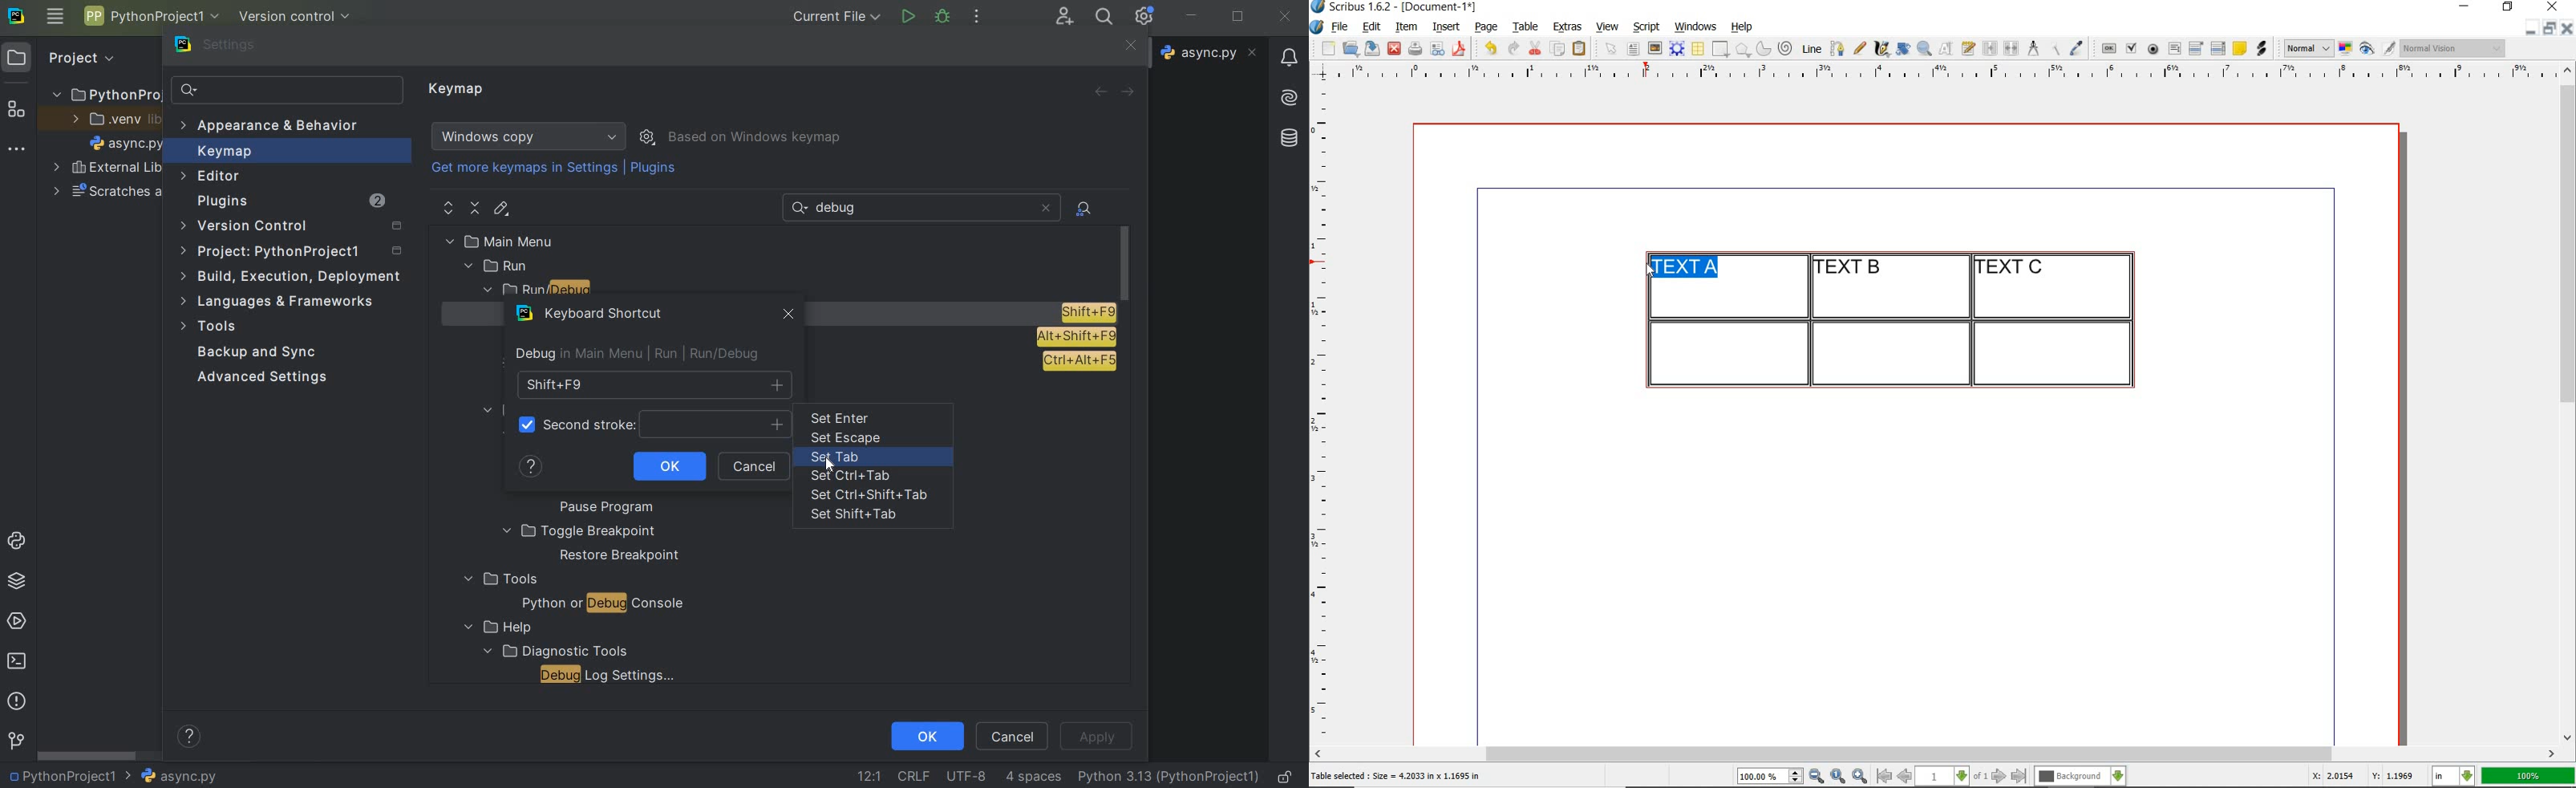 This screenshot has height=812, width=2576. Describe the element at coordinates (2197, 48) in the screenshot. I see `pdf combo box` at that location.